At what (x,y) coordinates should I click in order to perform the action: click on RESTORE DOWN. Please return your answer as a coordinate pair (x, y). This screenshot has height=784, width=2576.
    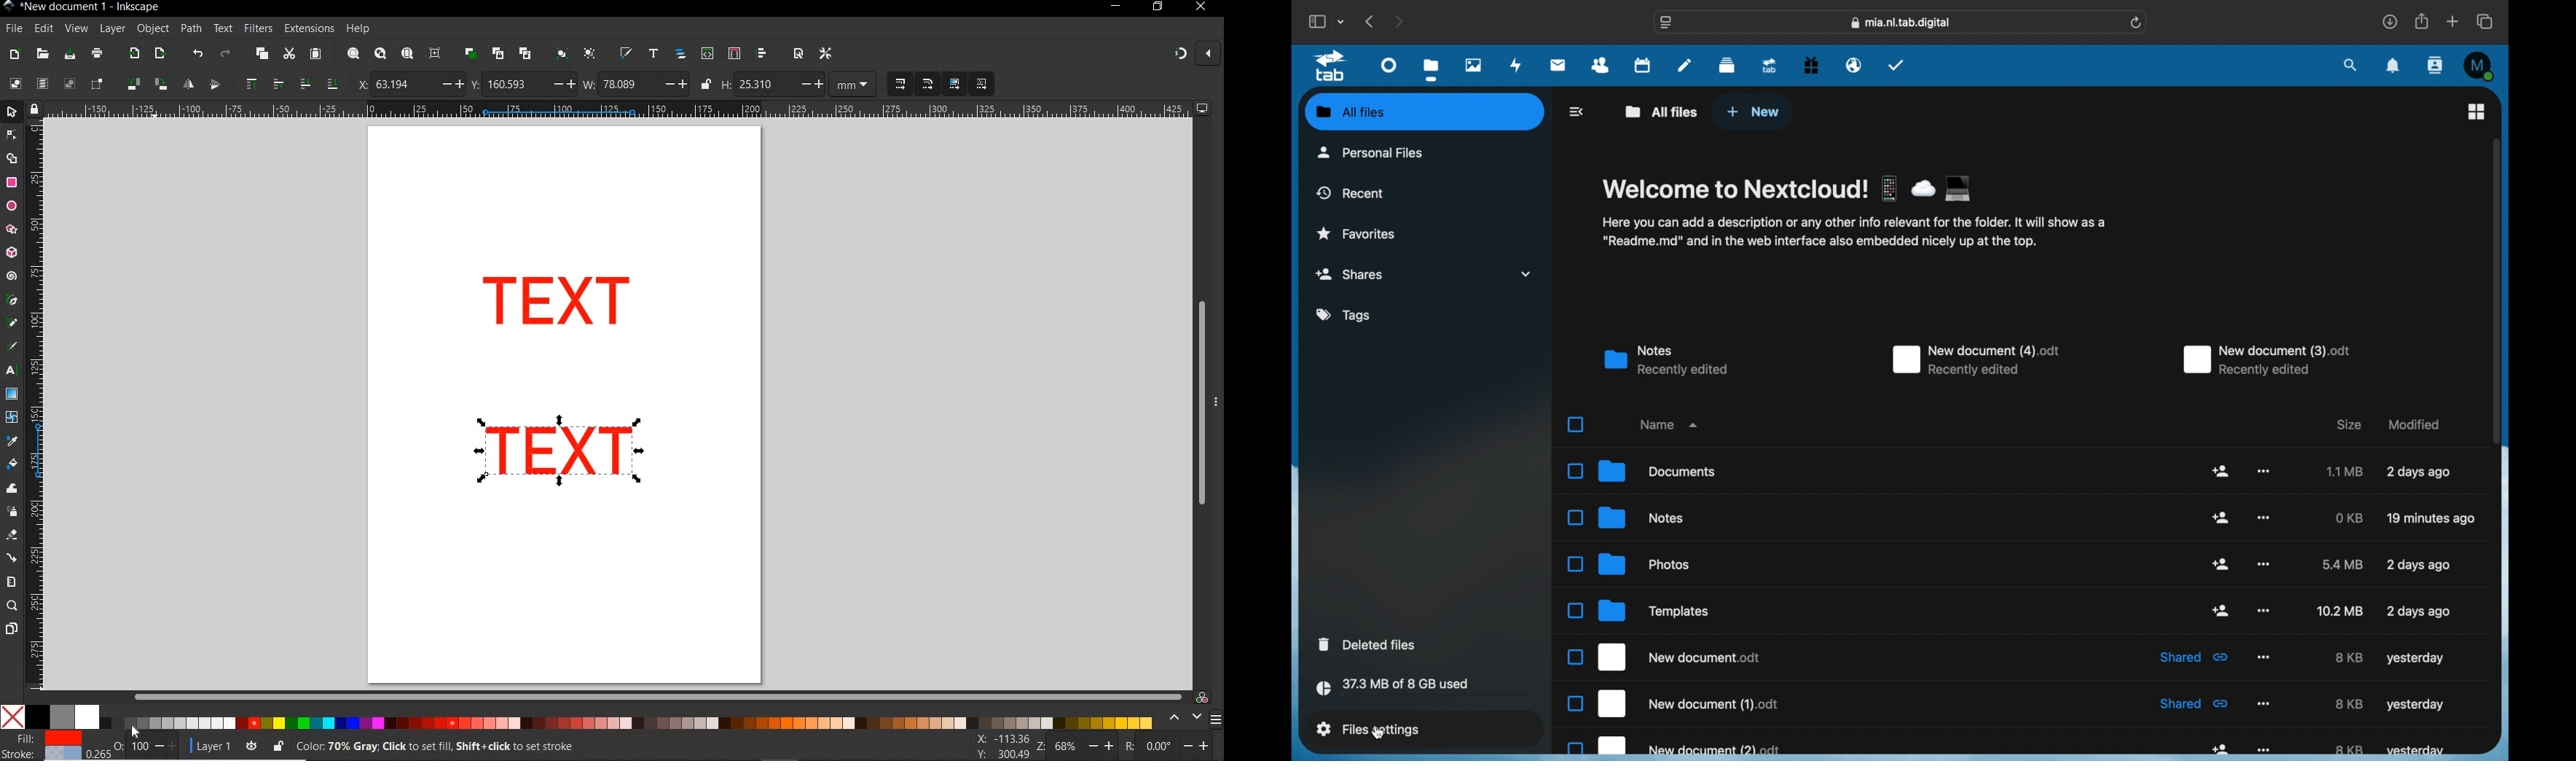
    Looking at the image, I should click on (1157, 7).